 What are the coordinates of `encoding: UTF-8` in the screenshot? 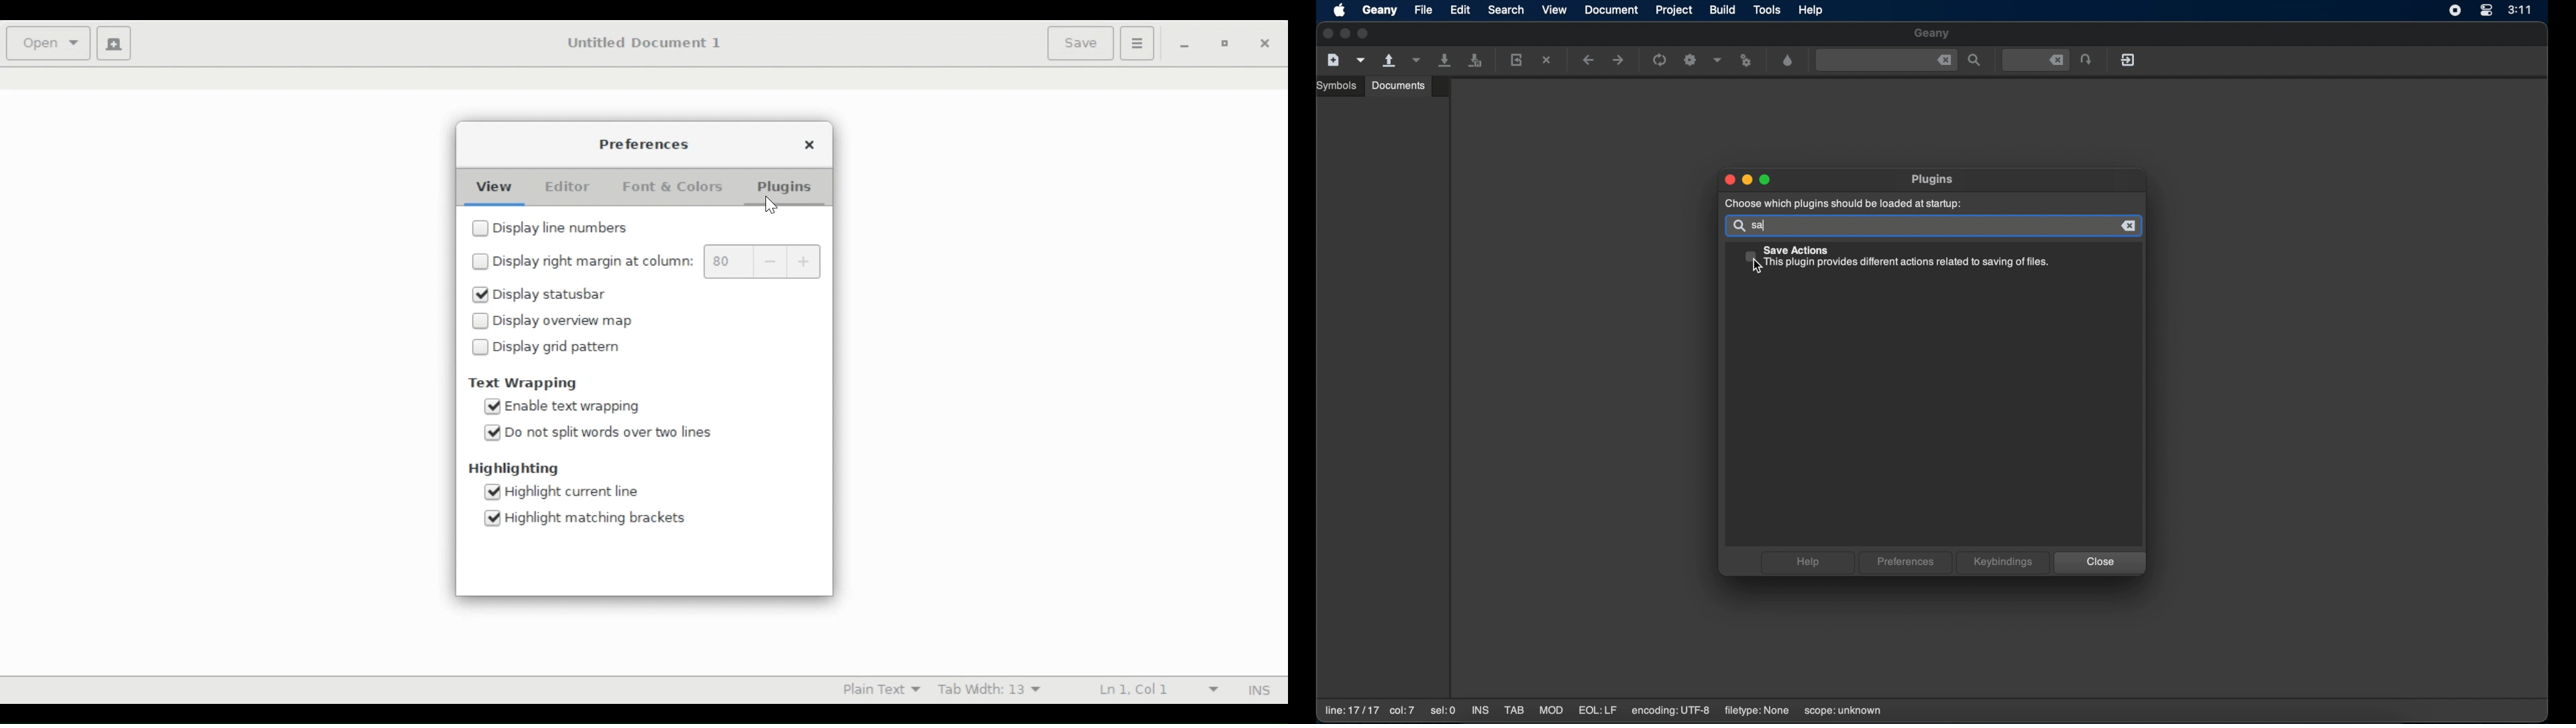 It's located at (1671, 711).